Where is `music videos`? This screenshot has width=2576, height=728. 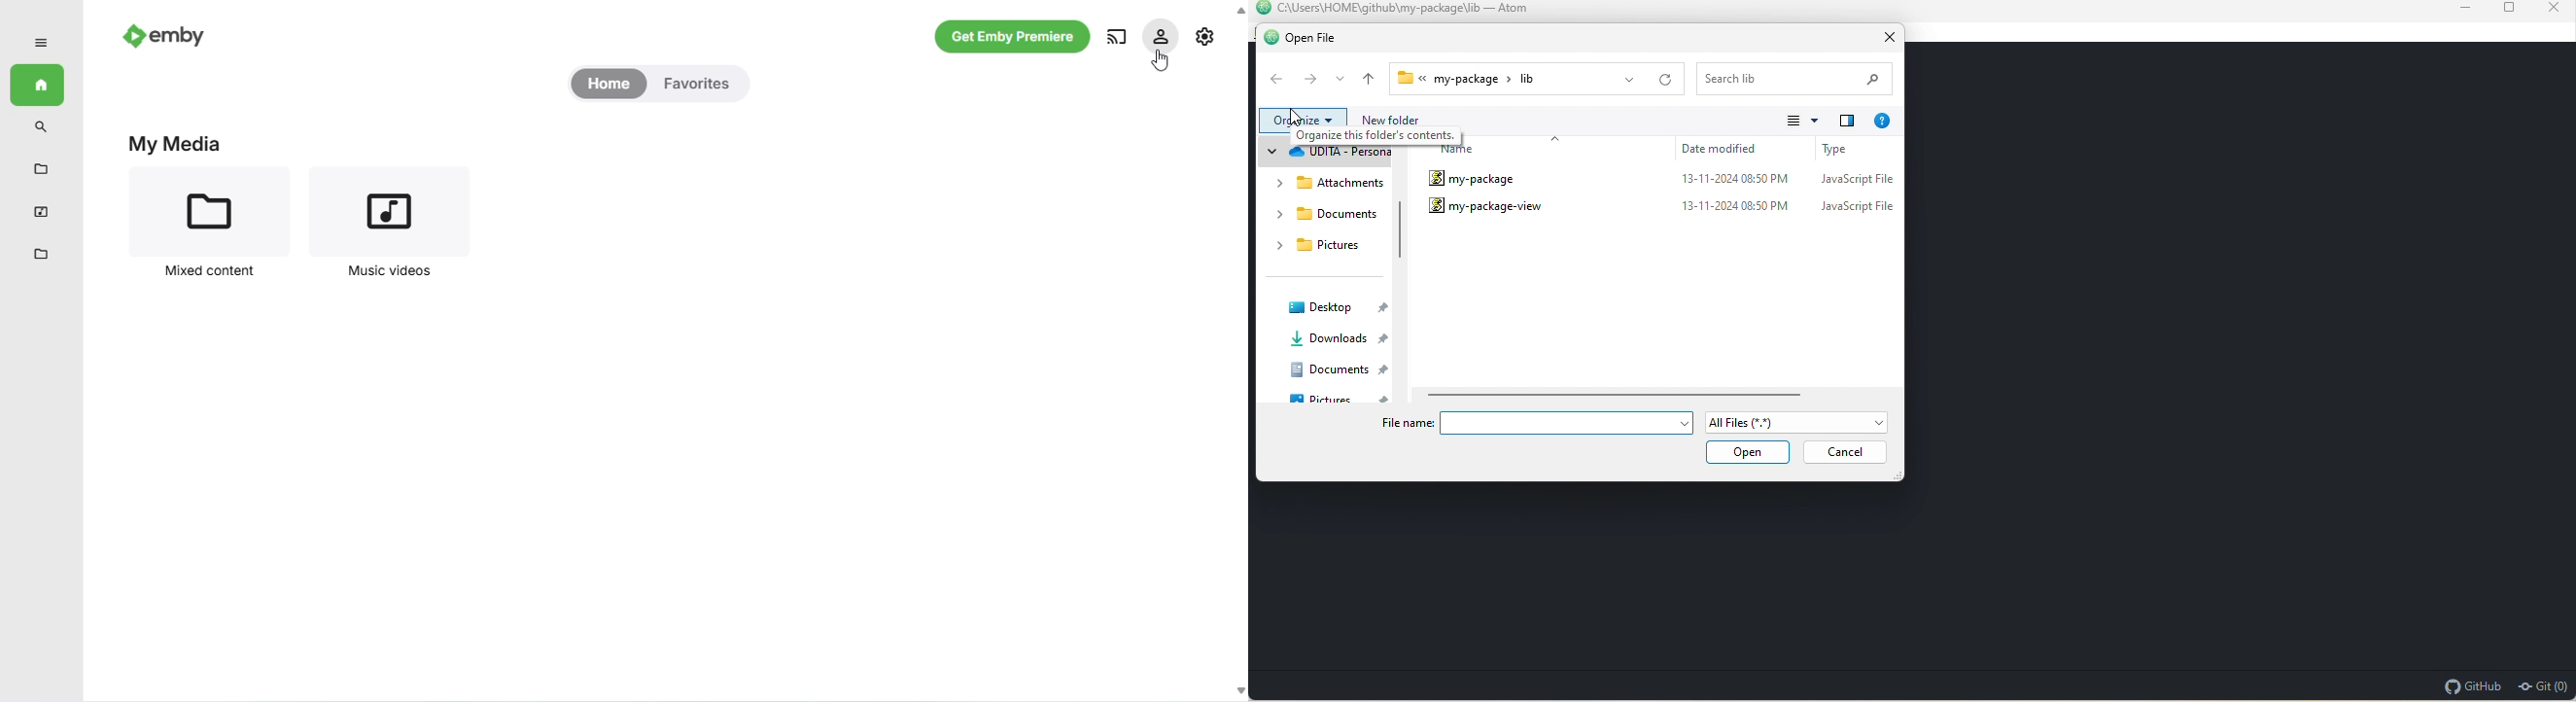 music videos is located at coordinates (41, 211).